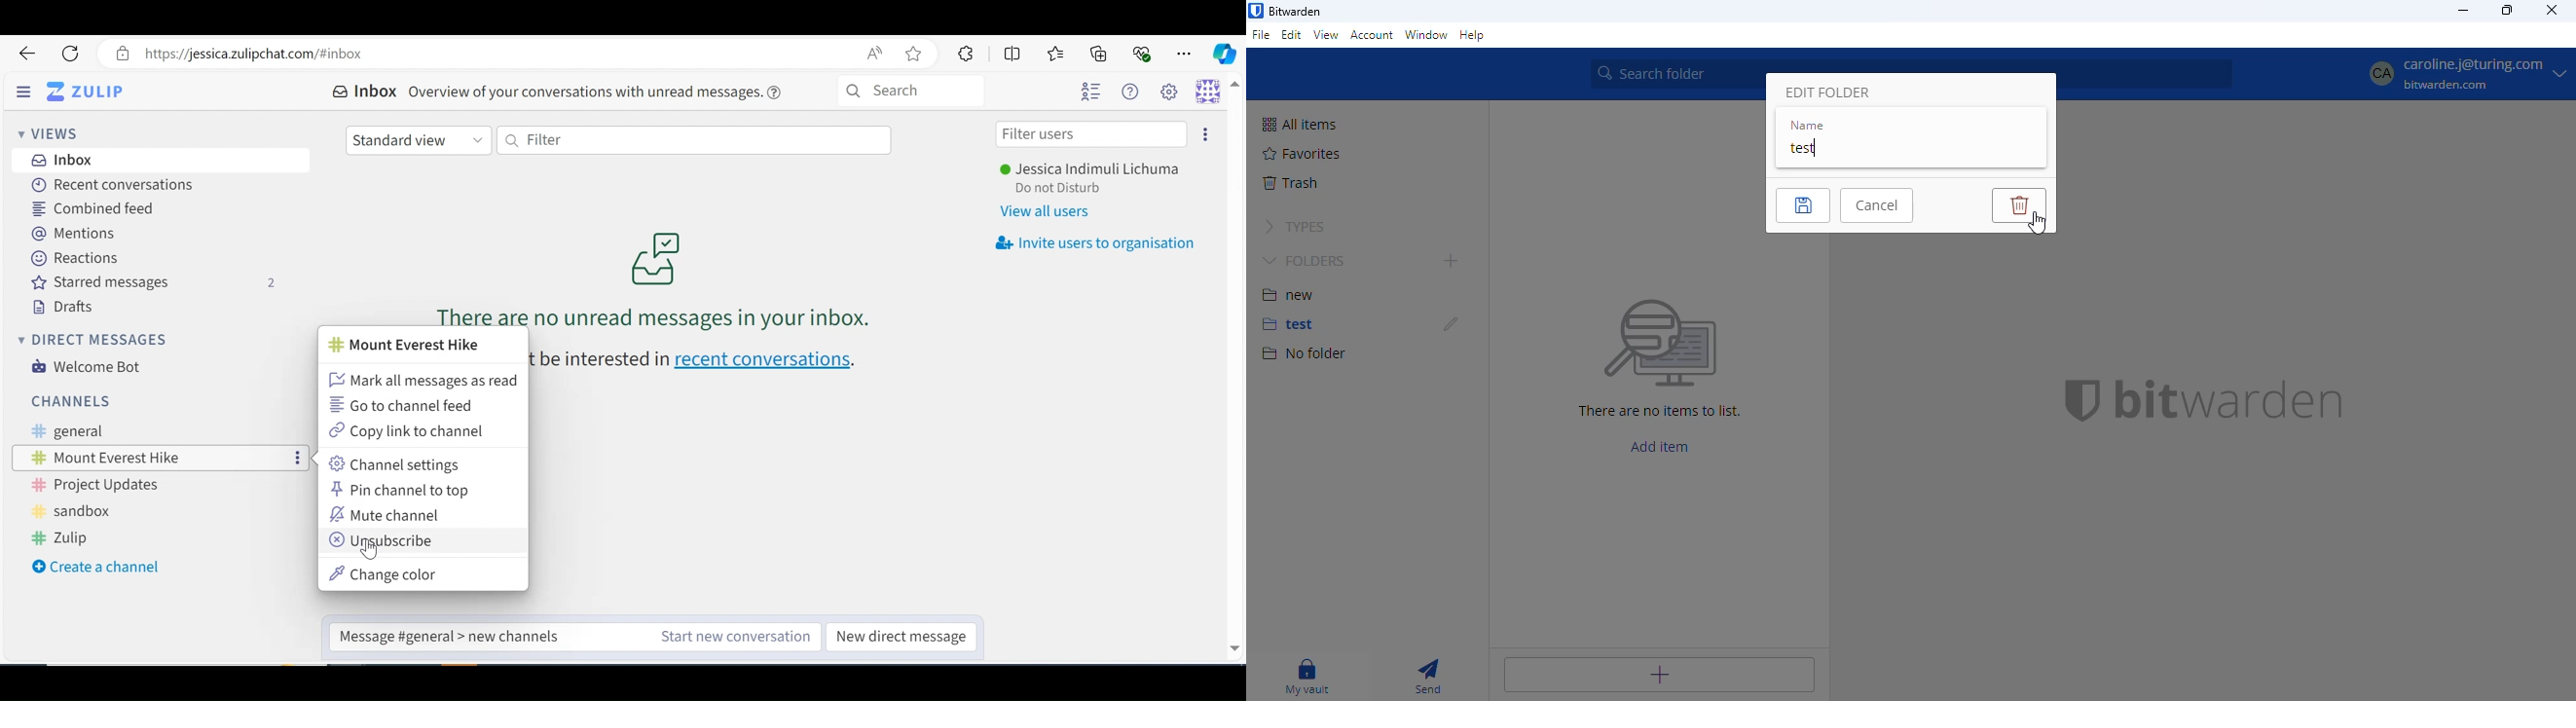  What do you see at coordinates (1236, 89) in the screenshot?
I see `Up` at bounding box center [1236, 89].